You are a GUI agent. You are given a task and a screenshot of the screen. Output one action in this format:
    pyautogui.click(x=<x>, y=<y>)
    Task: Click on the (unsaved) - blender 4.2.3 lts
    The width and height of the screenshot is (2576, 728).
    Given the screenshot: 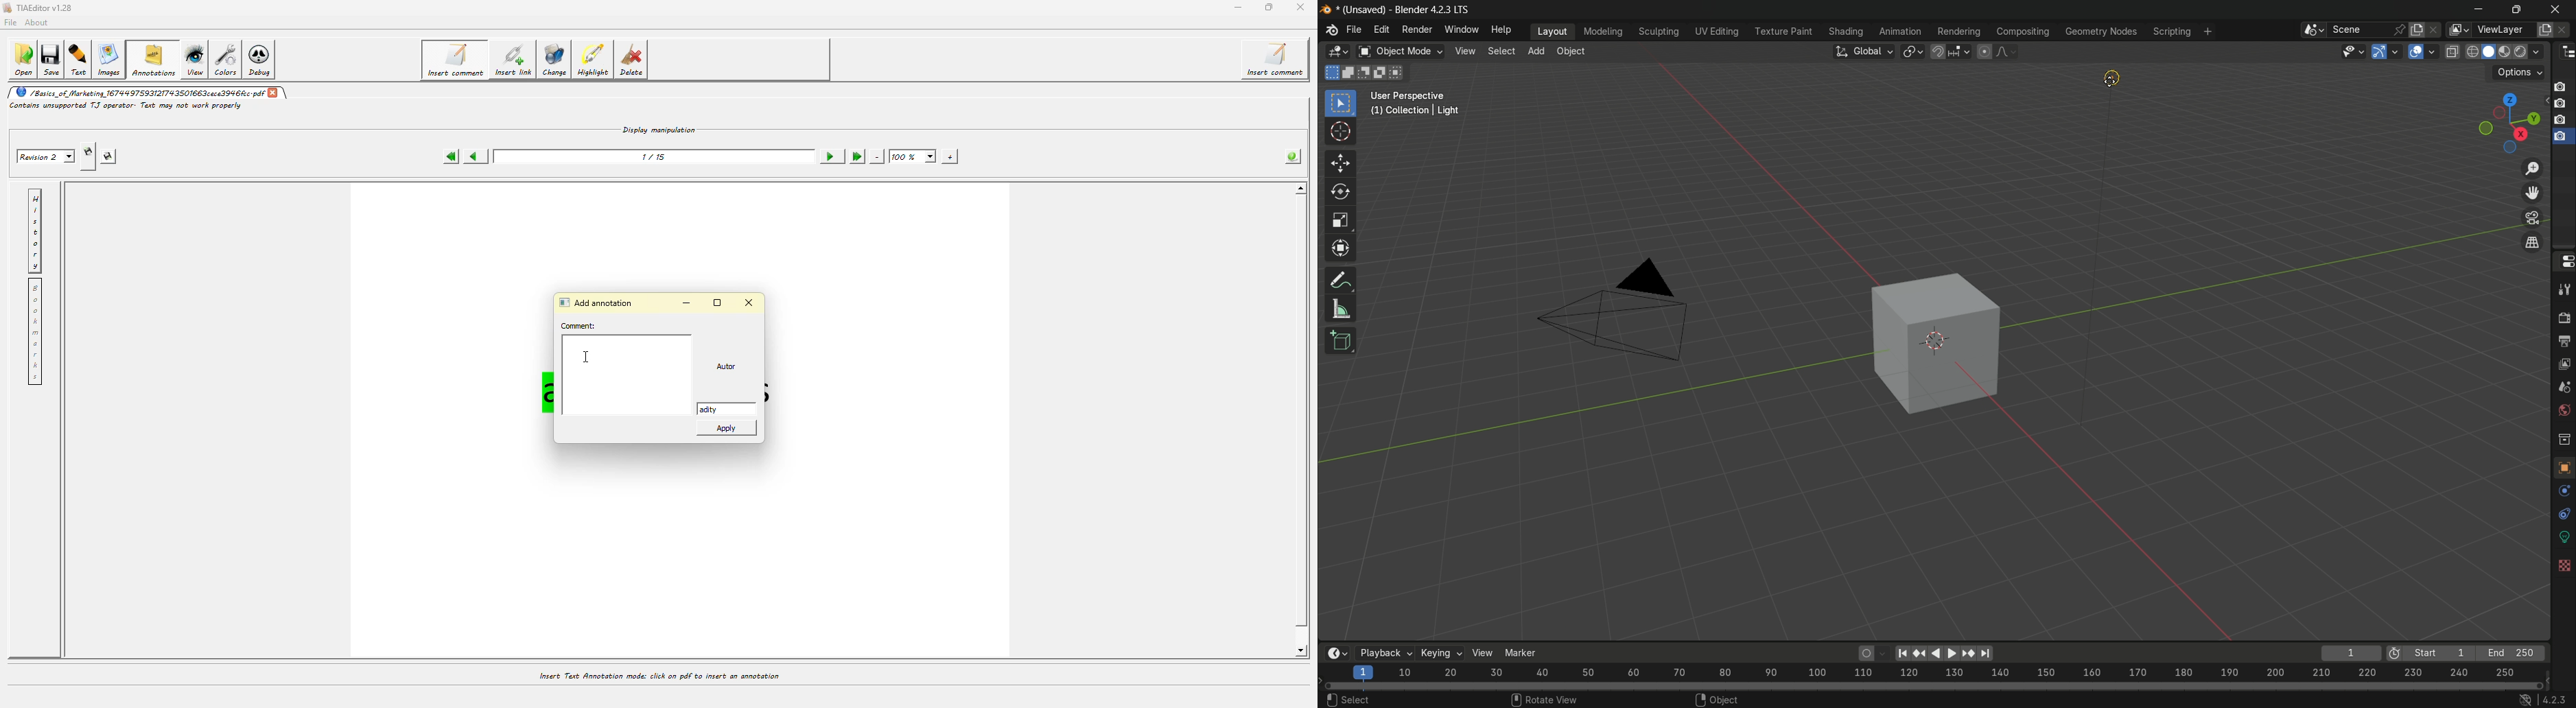 What is the action you would take?
    pyautogui.click(x=1399, y=9)
    